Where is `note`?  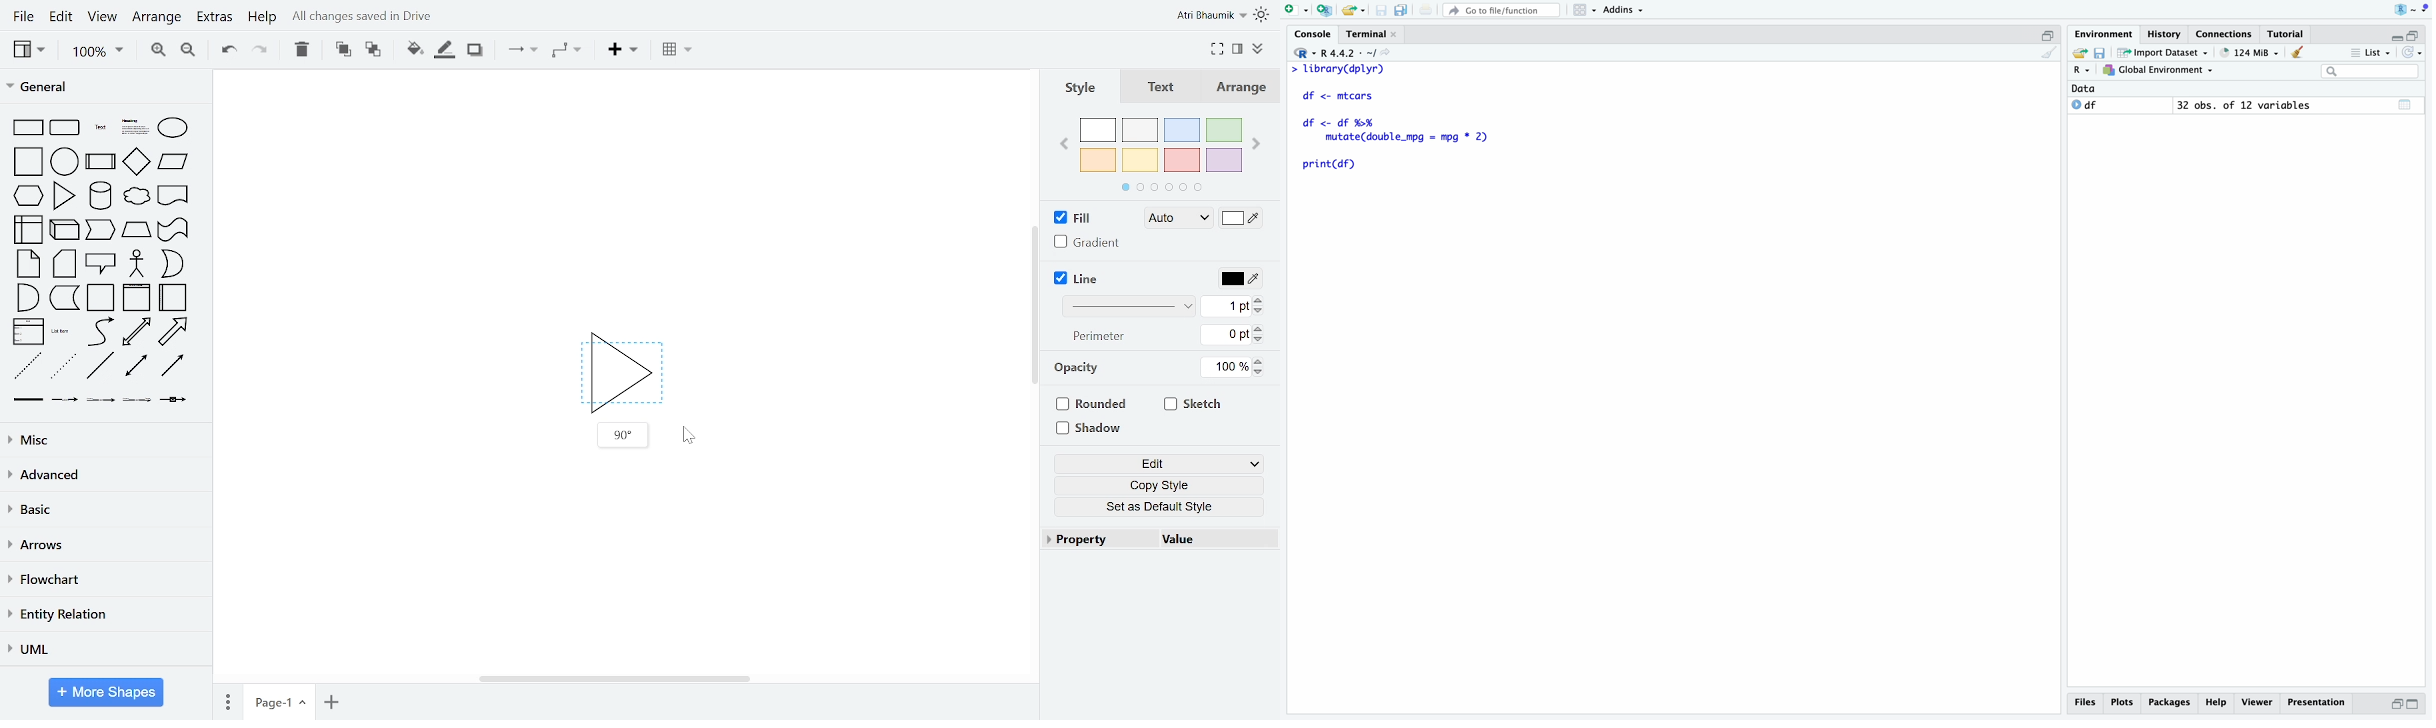
note is located at coordinates (24, 264).